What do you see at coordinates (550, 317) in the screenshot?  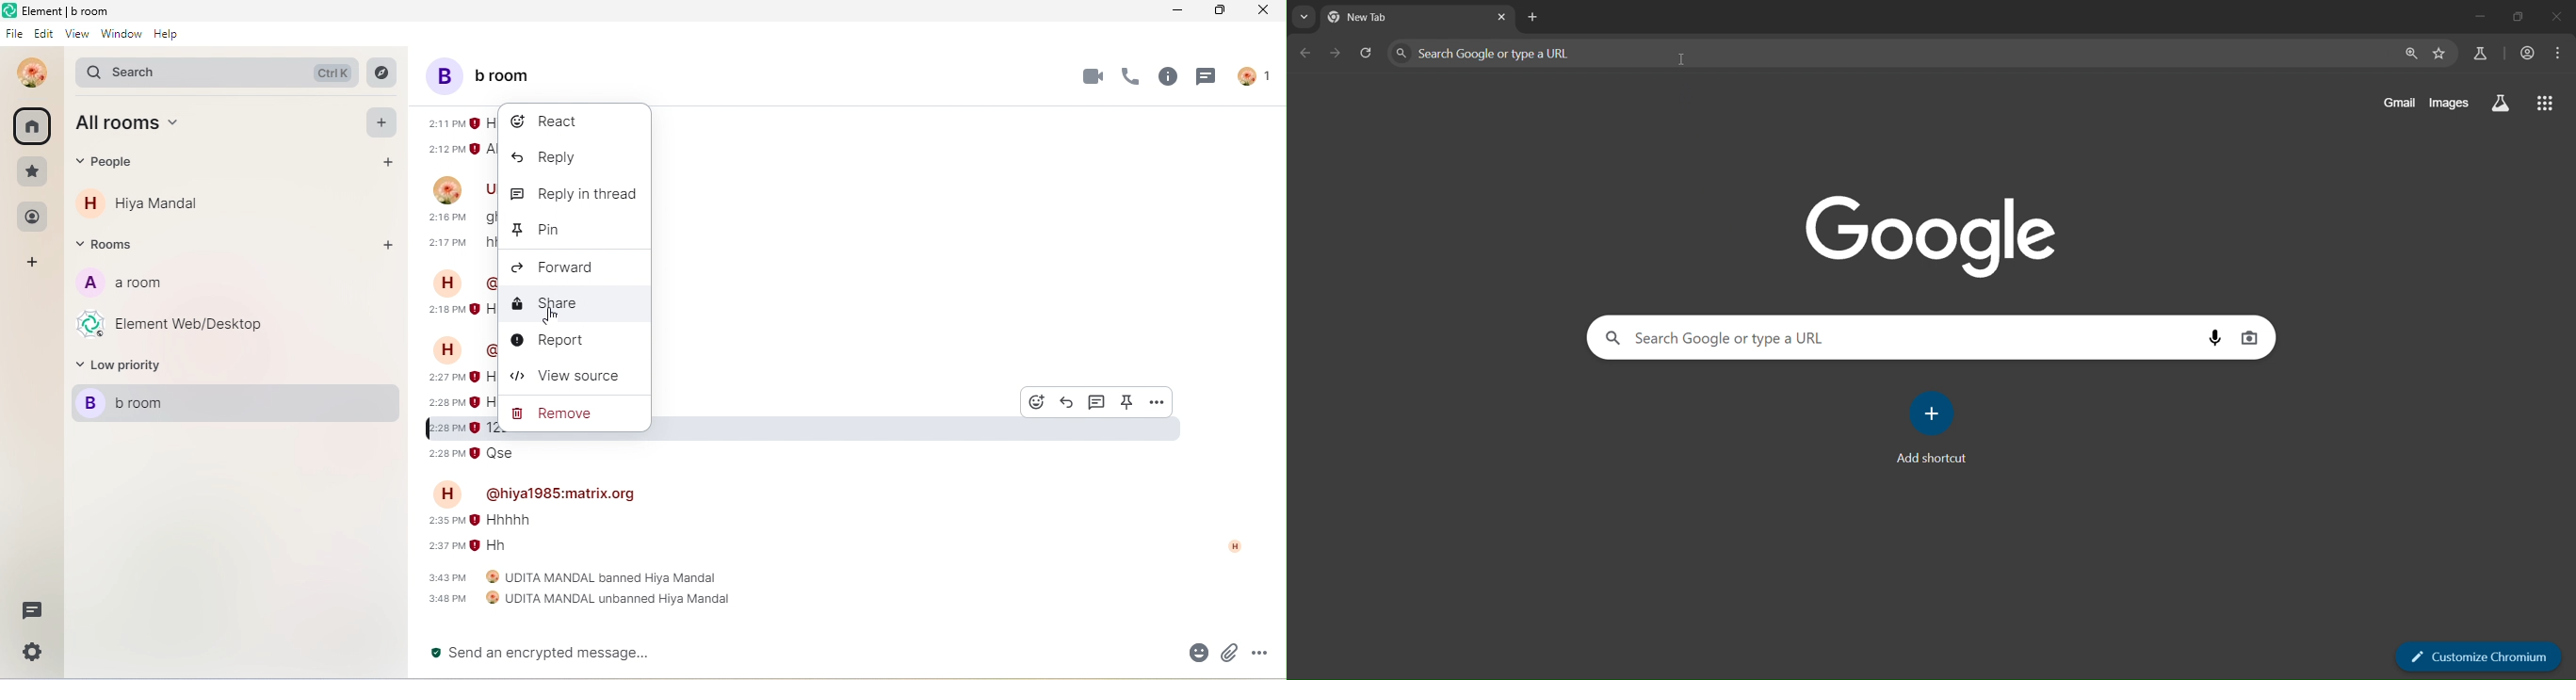 I see `cursor movement` at bounding box center [550, 317].